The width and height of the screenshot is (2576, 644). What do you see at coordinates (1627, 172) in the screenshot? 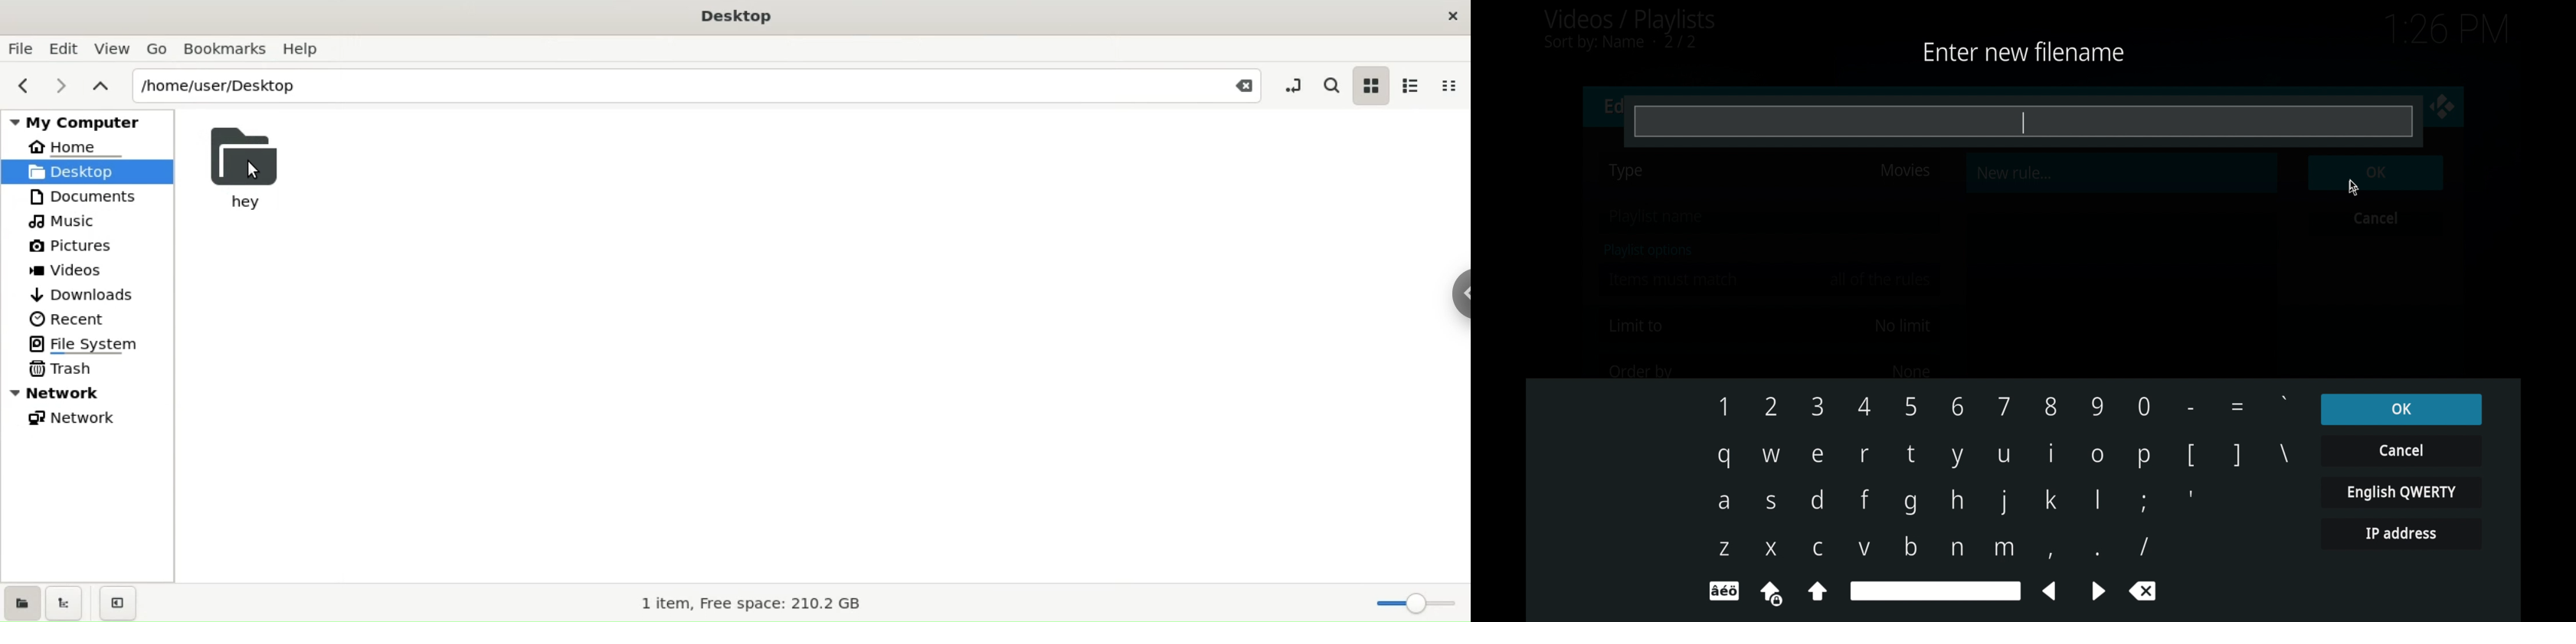
I see `type` at bounding box center [1627, 172].